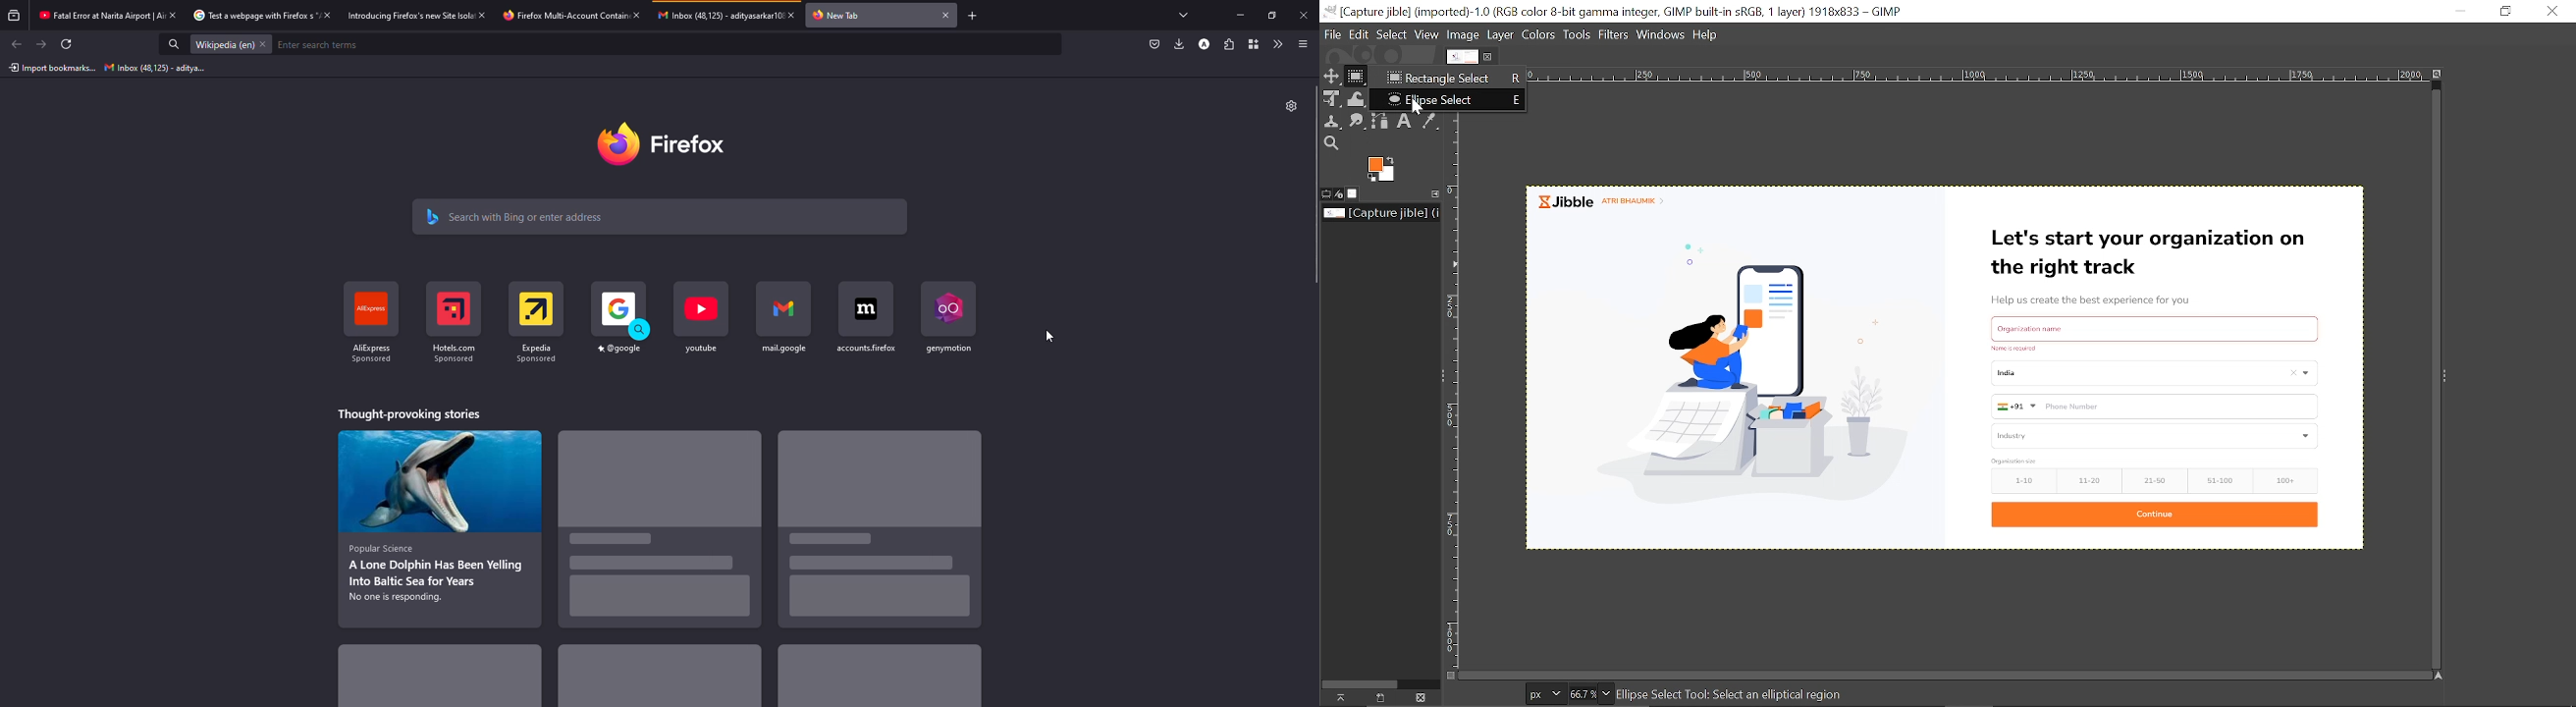 Image resolution: width=2576 pixels, height=728 pixels. I want to click on Rectangle select, so click(1449, 78).